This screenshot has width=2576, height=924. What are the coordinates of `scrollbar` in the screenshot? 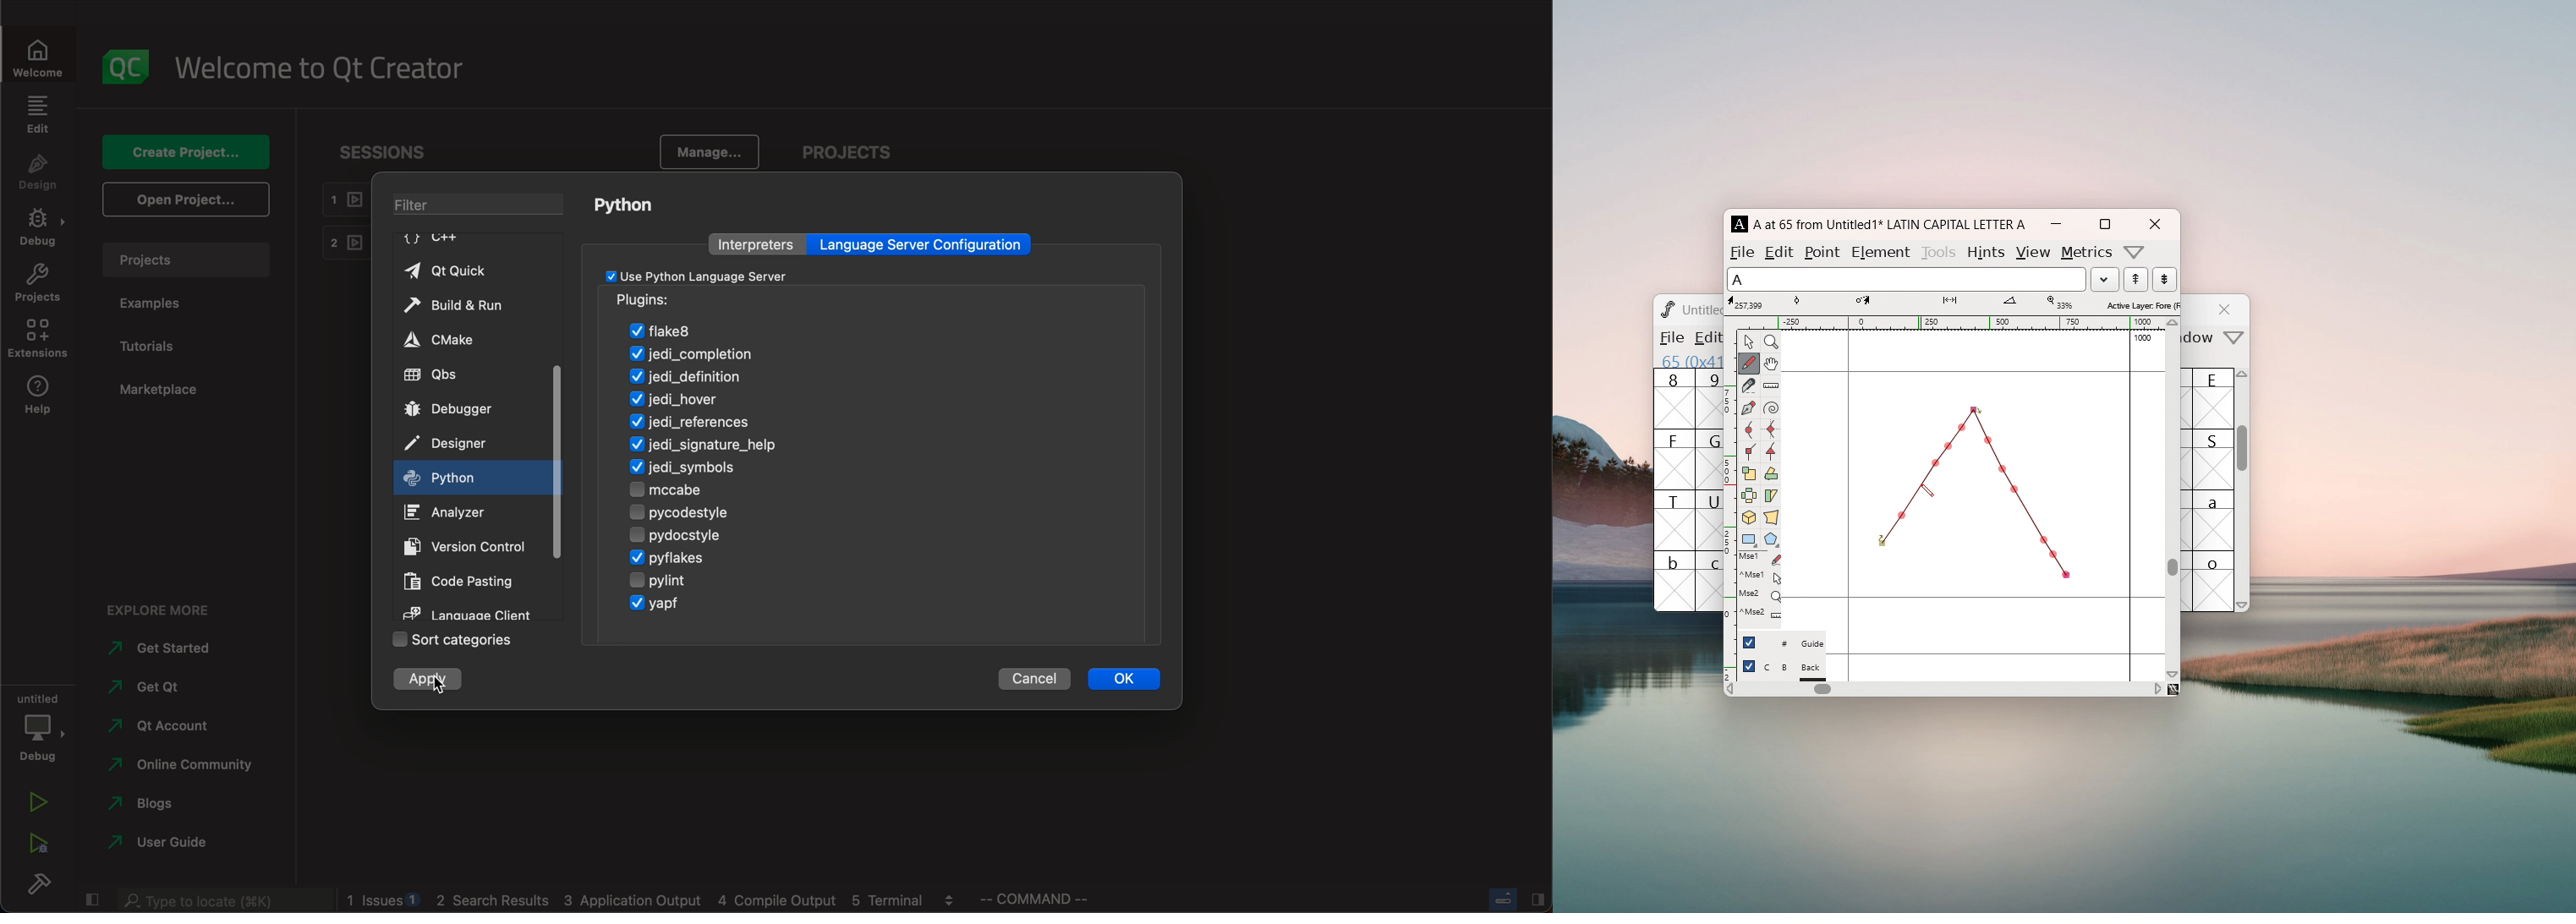 It's located at (2173, 566).